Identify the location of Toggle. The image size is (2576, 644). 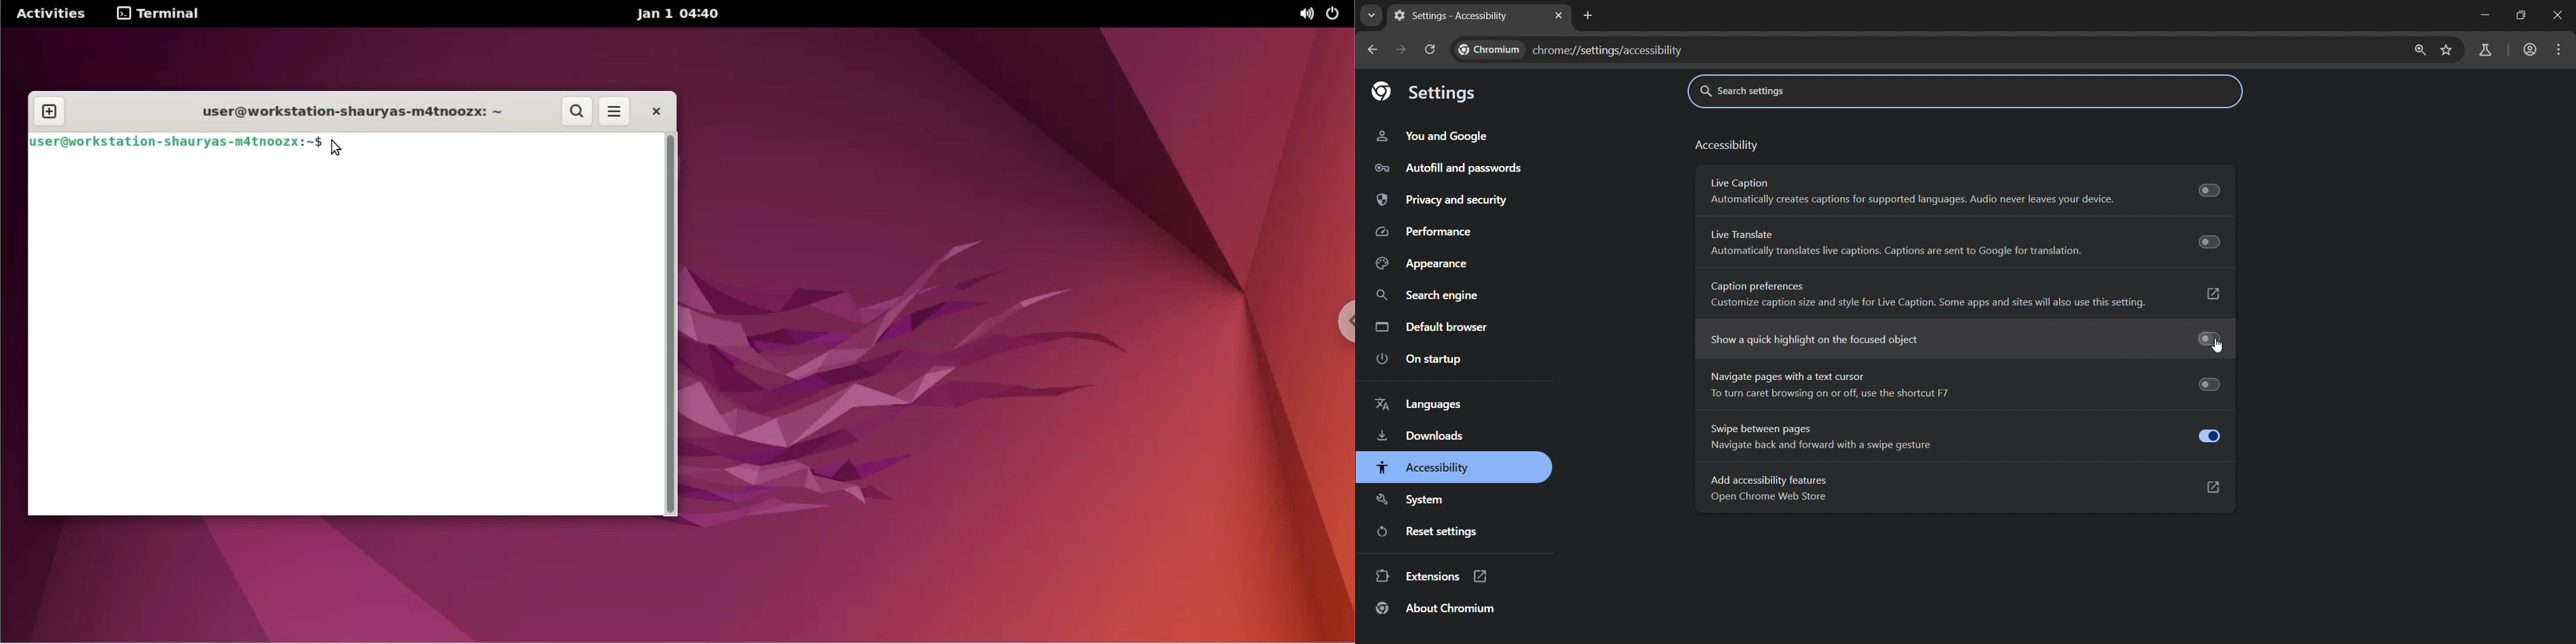
(2210, 384).